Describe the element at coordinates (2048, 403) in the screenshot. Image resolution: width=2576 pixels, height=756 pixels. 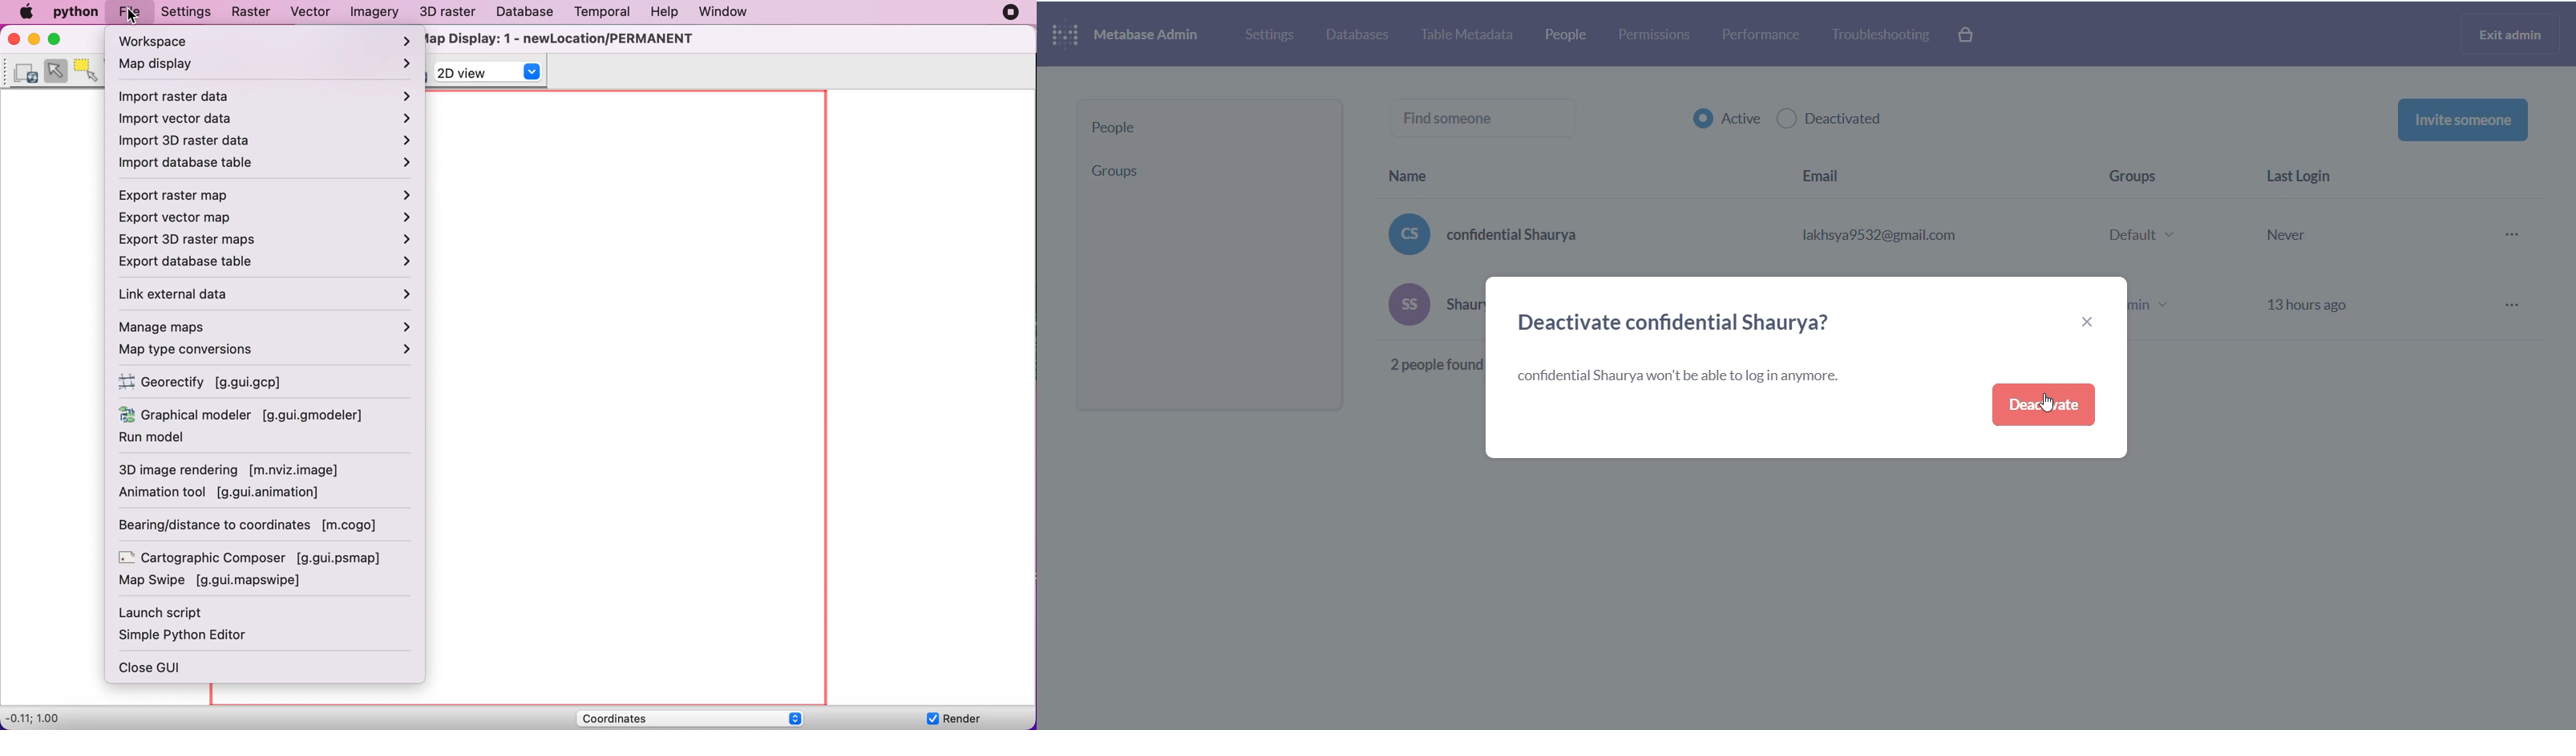
I see `cursor` at that location.